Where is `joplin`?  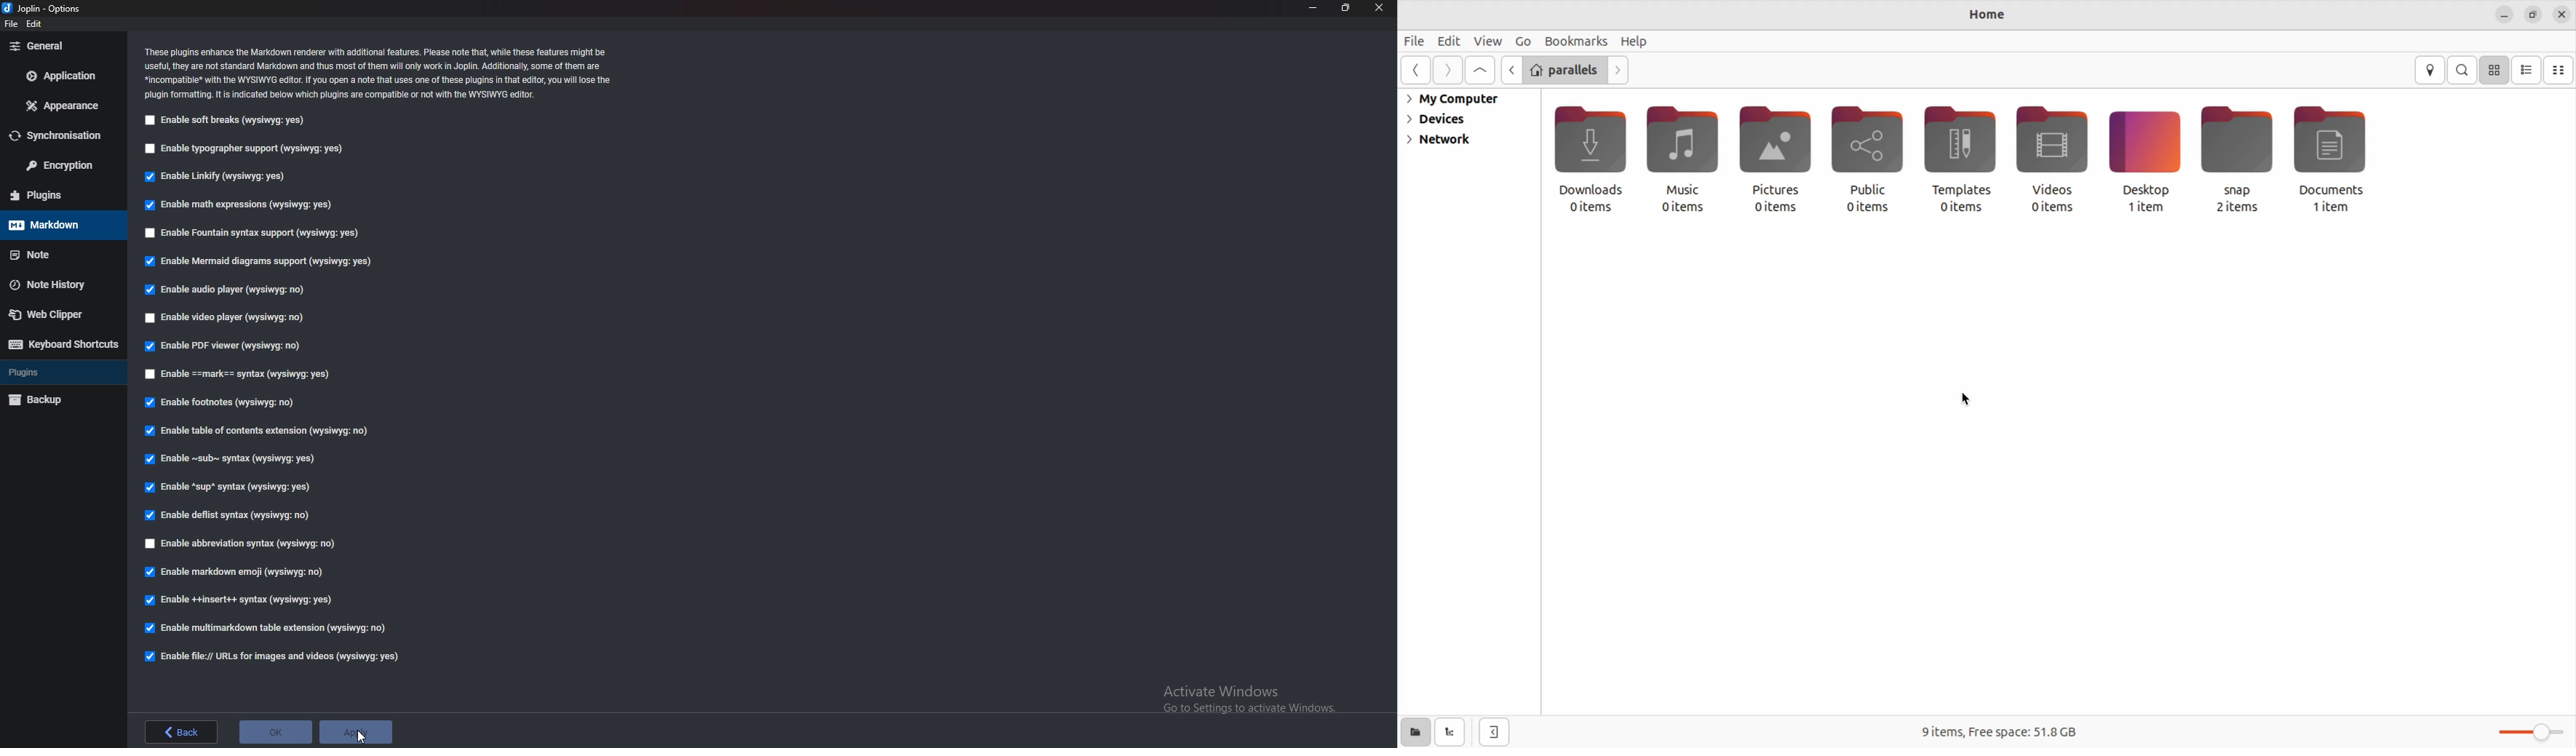 joplin is located at coordinates (47, 9).